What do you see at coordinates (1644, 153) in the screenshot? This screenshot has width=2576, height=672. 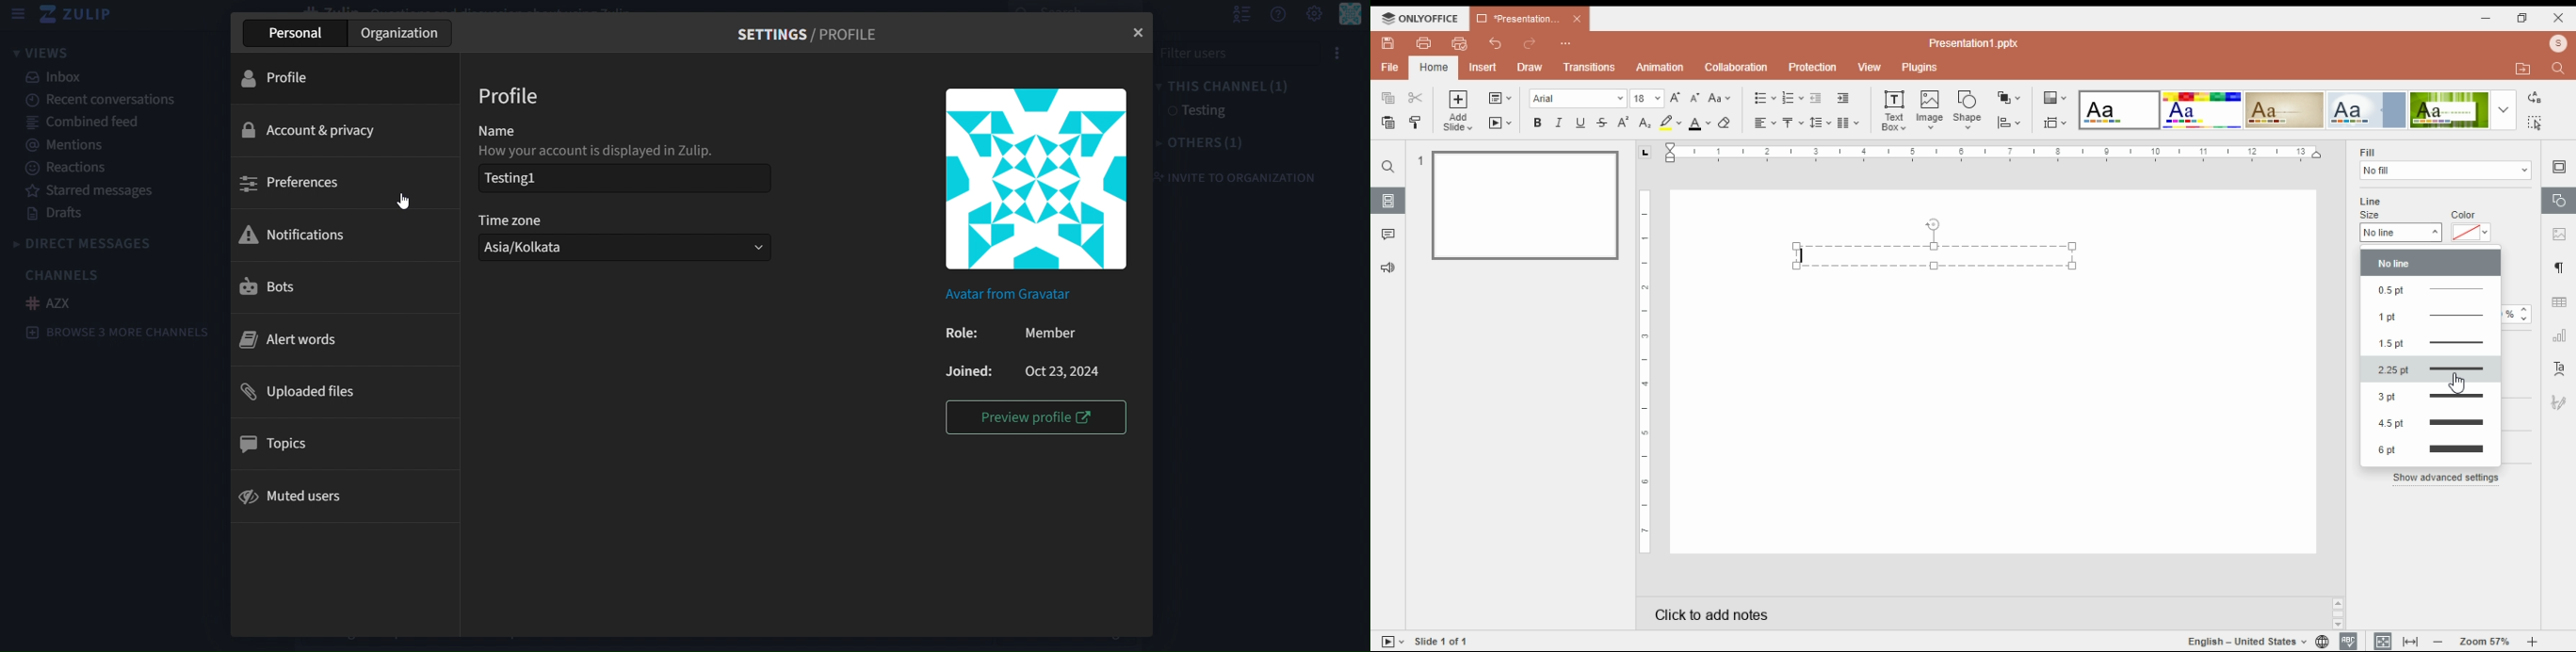 I see `page orientation` at bounding box center [1644, 153].